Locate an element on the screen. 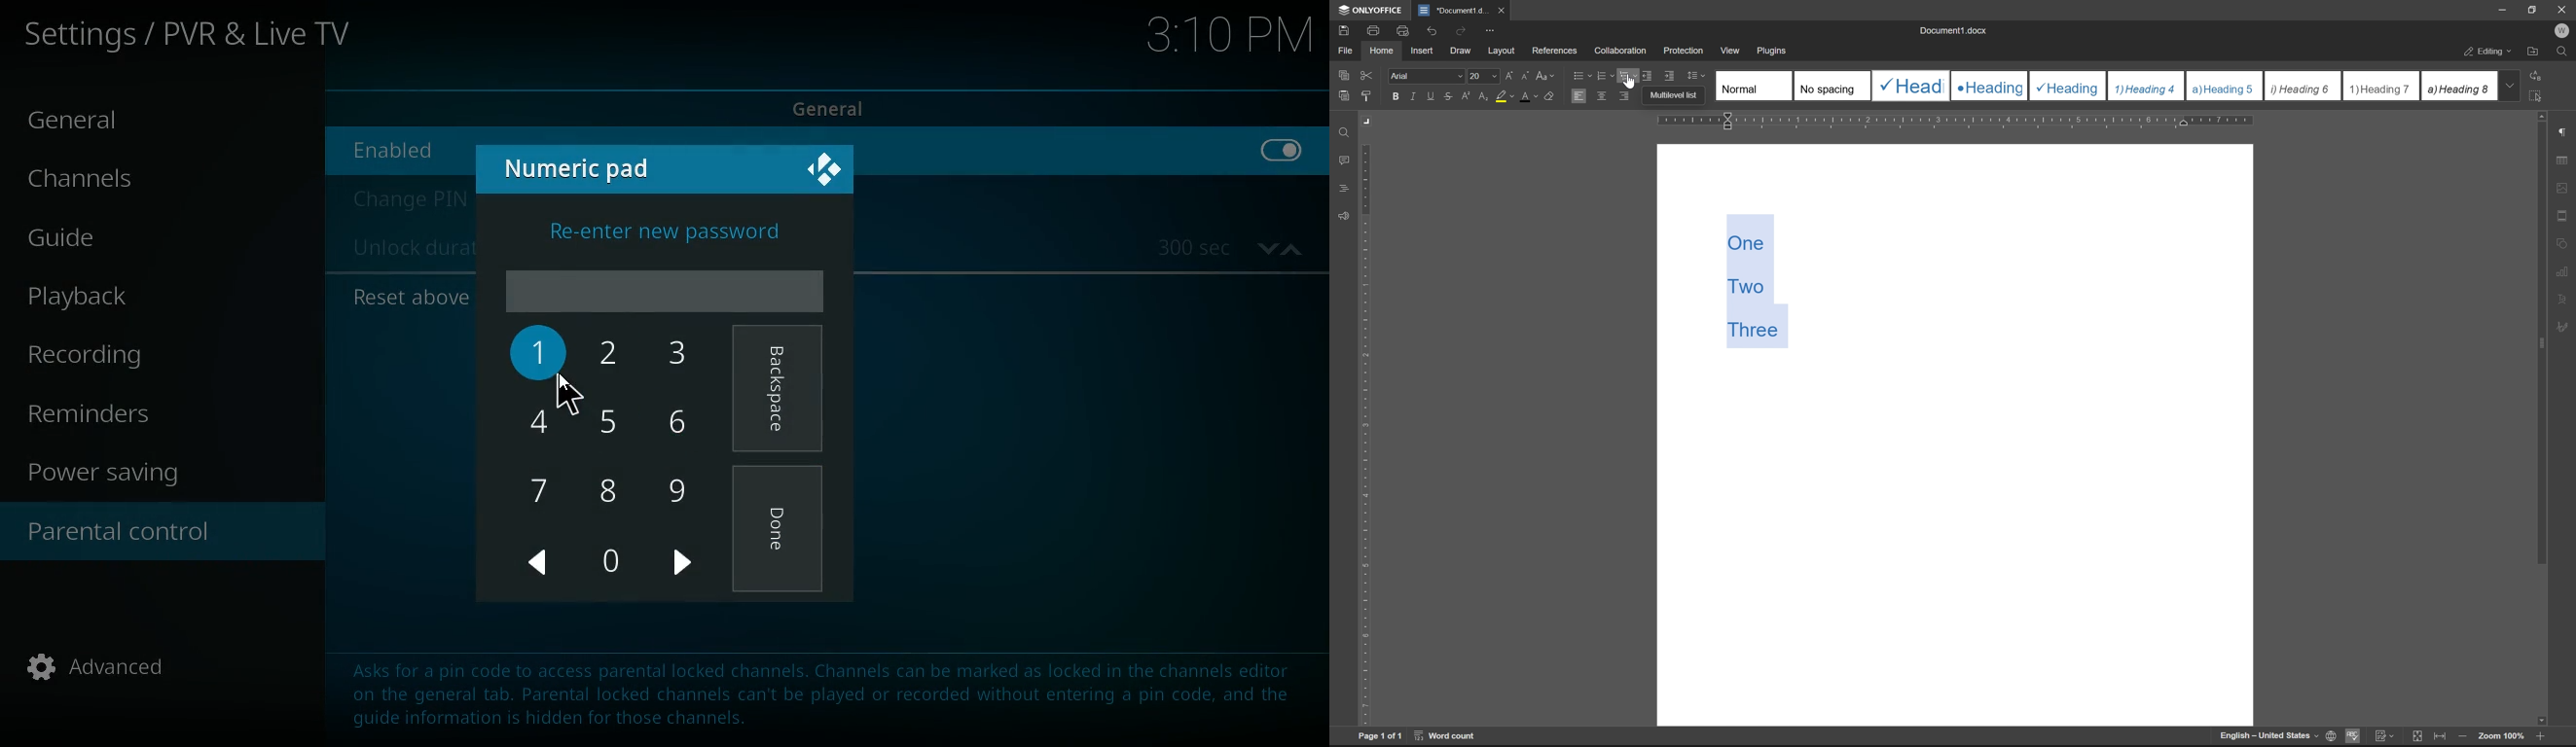  Heading 6 is located at coordinates (2302, 87).